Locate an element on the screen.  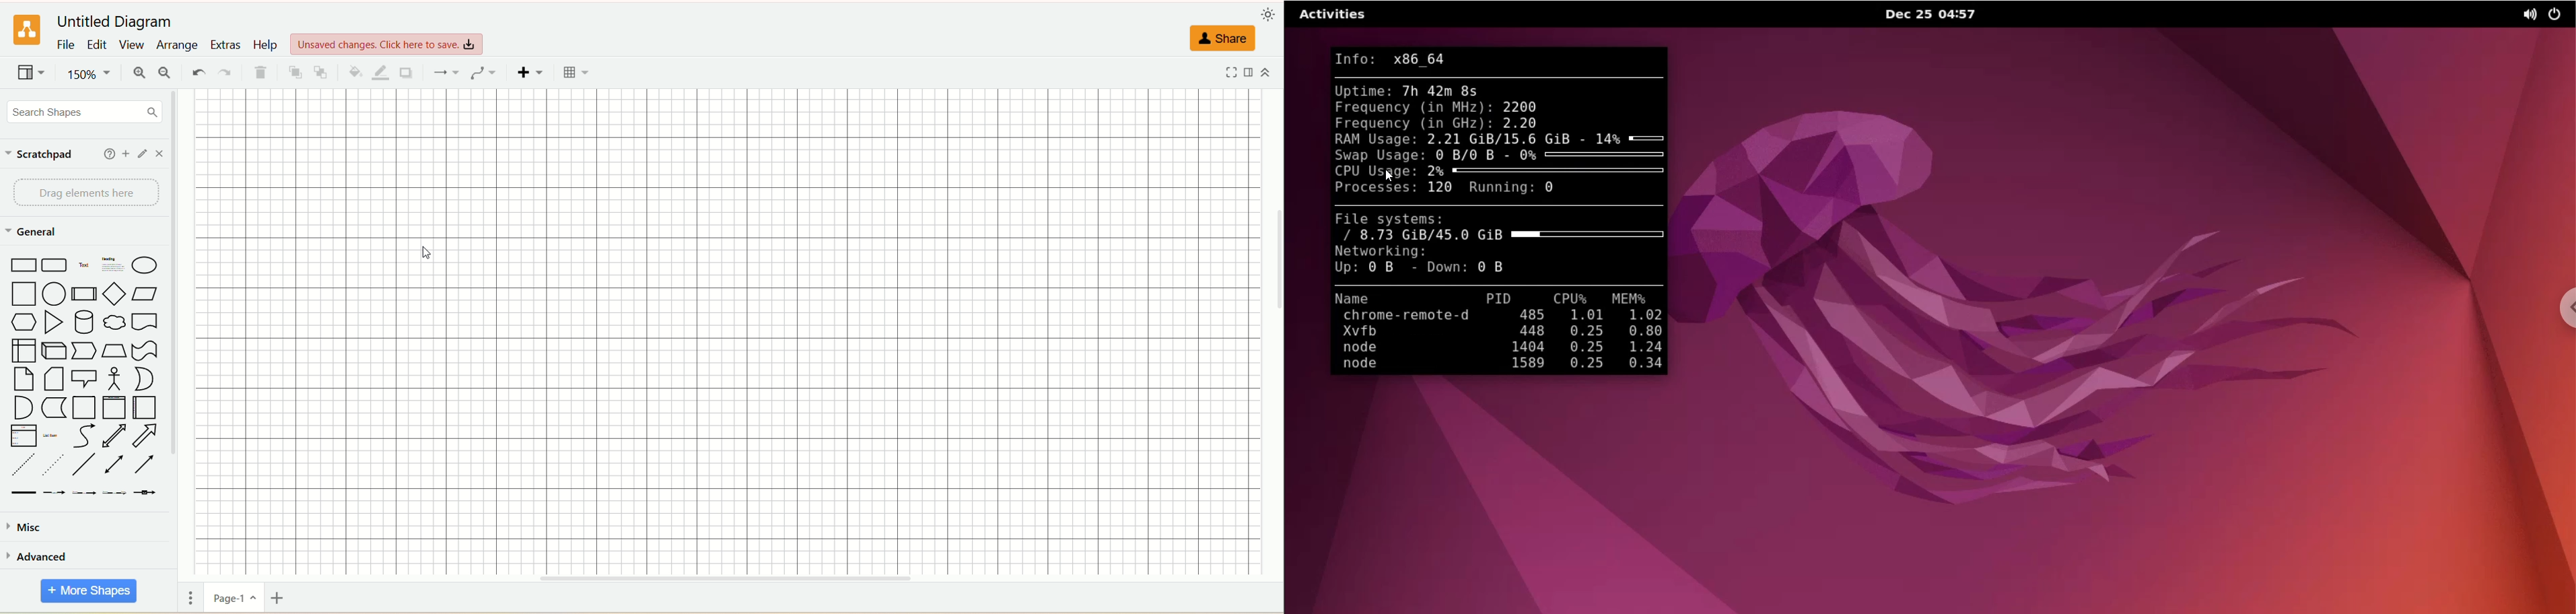
horizontal scroll bar is located at coordinates (734, 582).